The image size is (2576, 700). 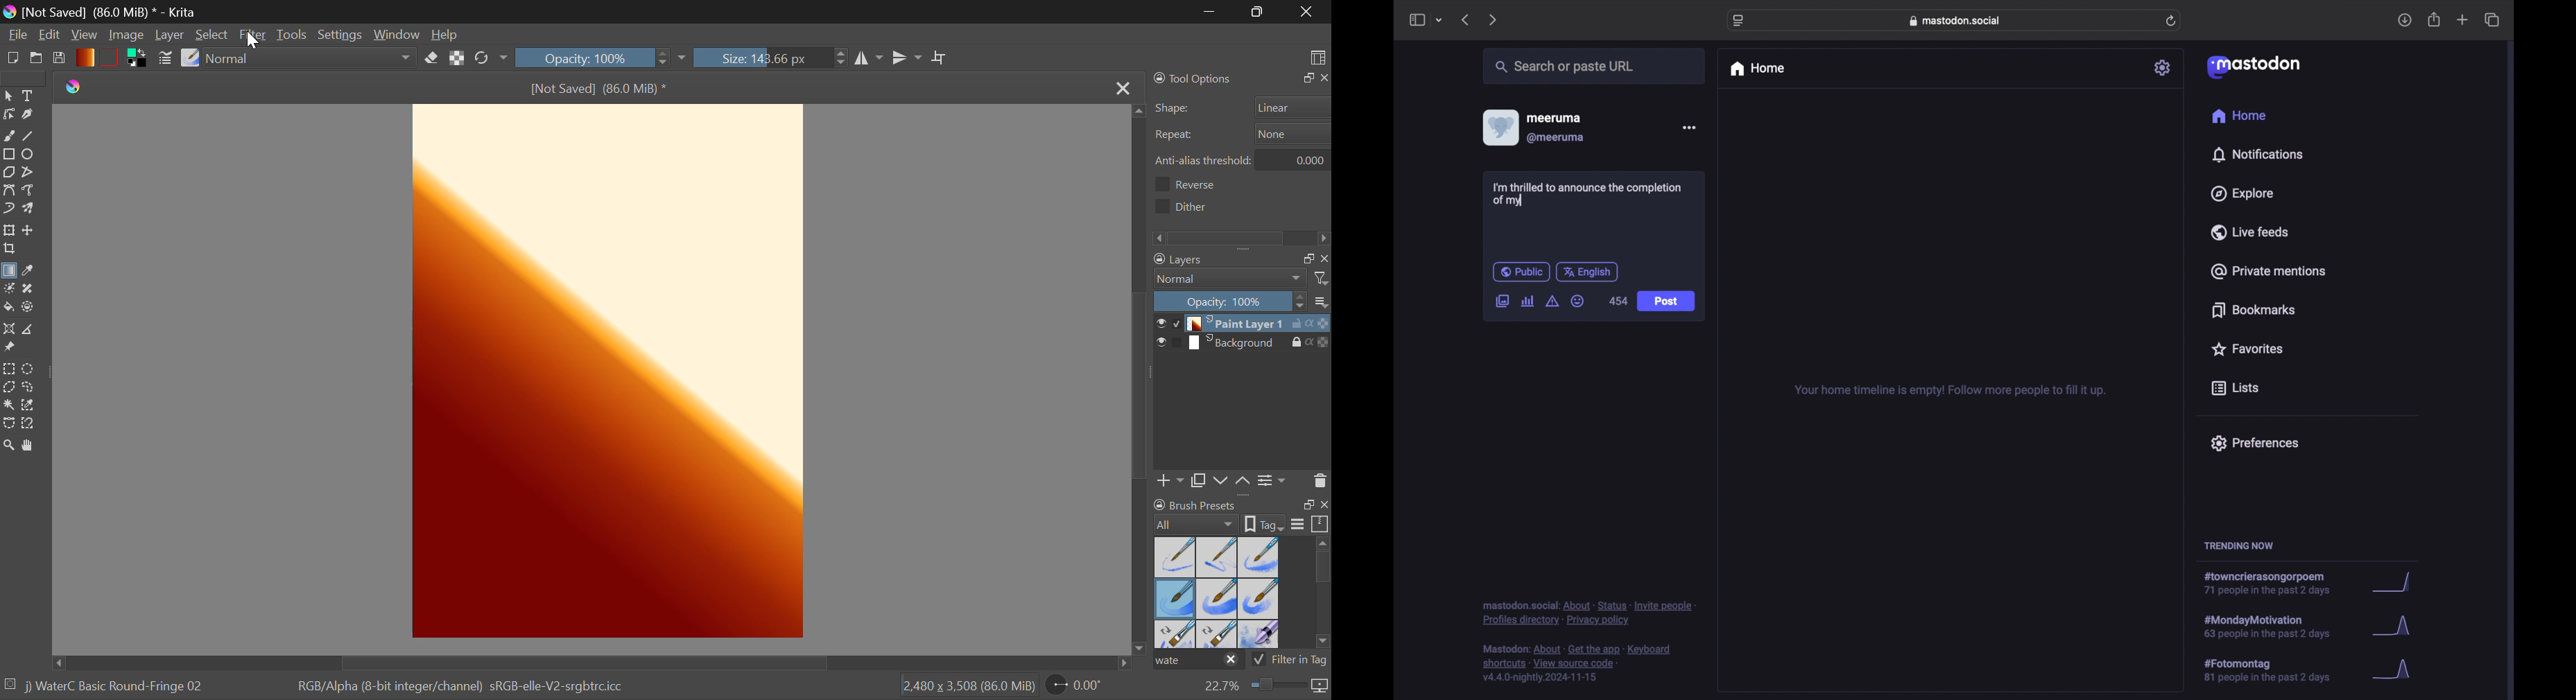 What do you see at coordinates (1198, 523) in the screenshot?
I see `brush preset settings` at bounding box center [1198, 523].